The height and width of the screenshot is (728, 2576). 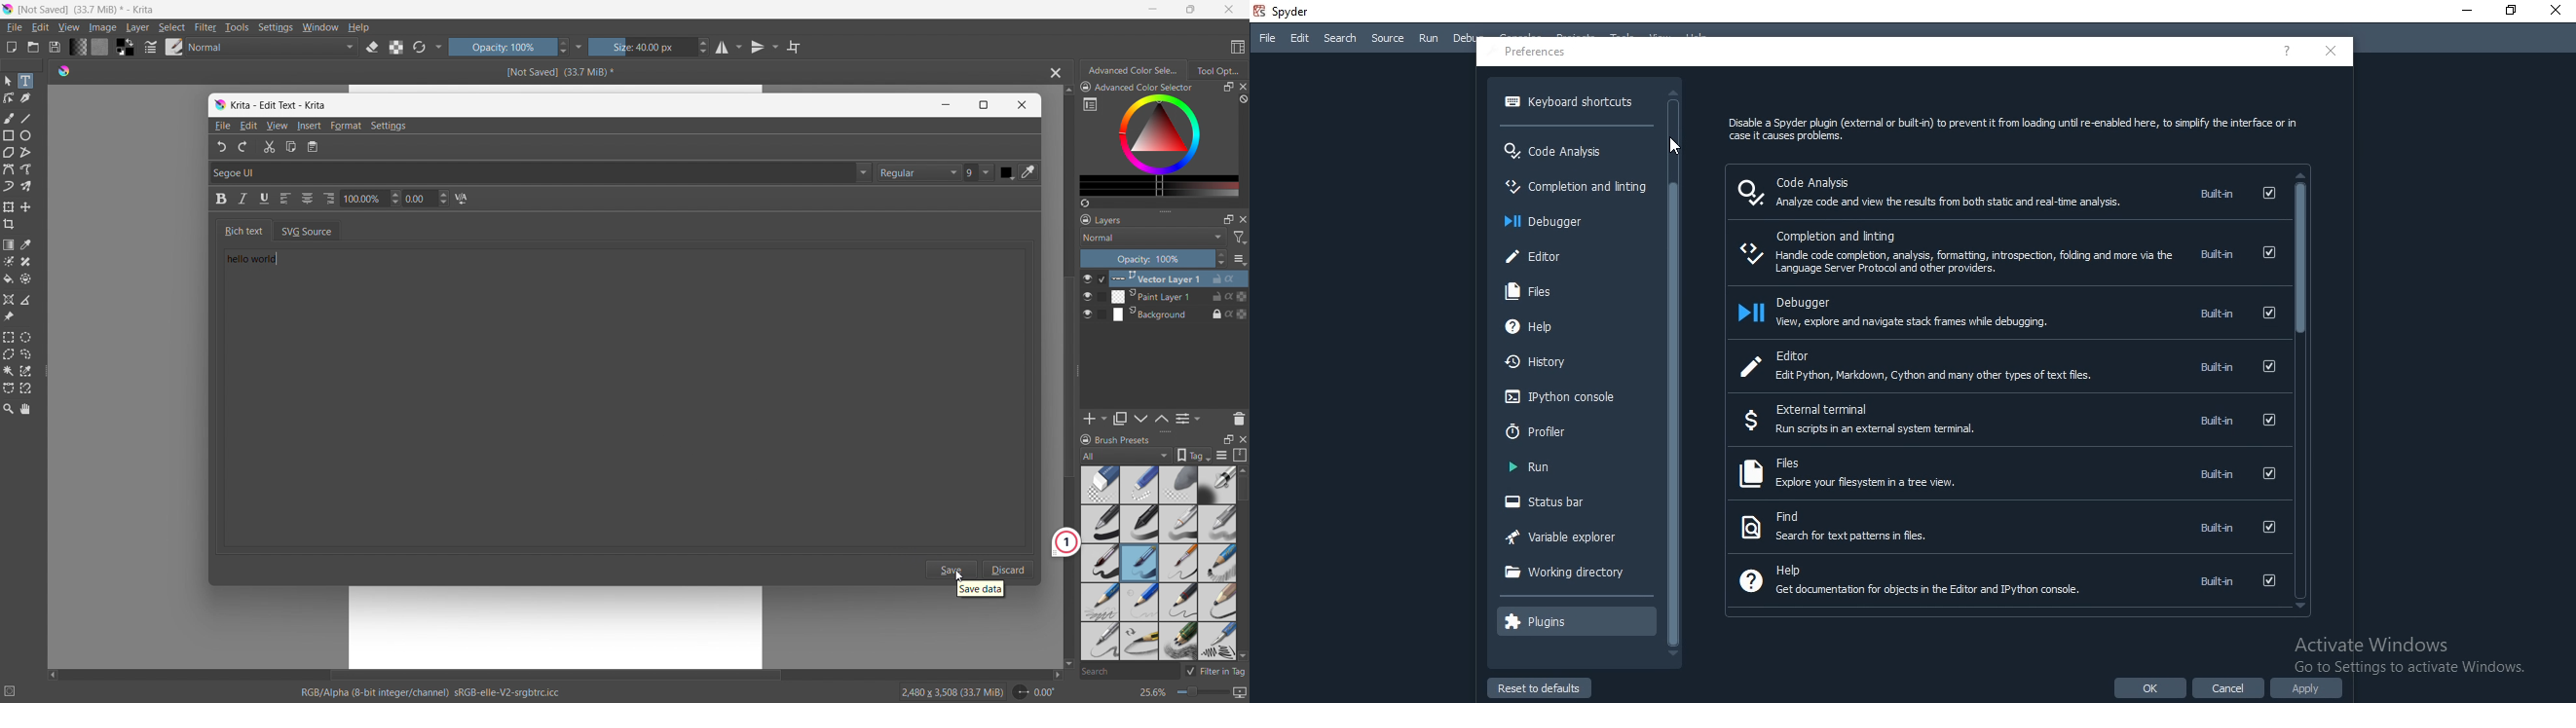 I want to click on options, so click(x=1240, y=259).